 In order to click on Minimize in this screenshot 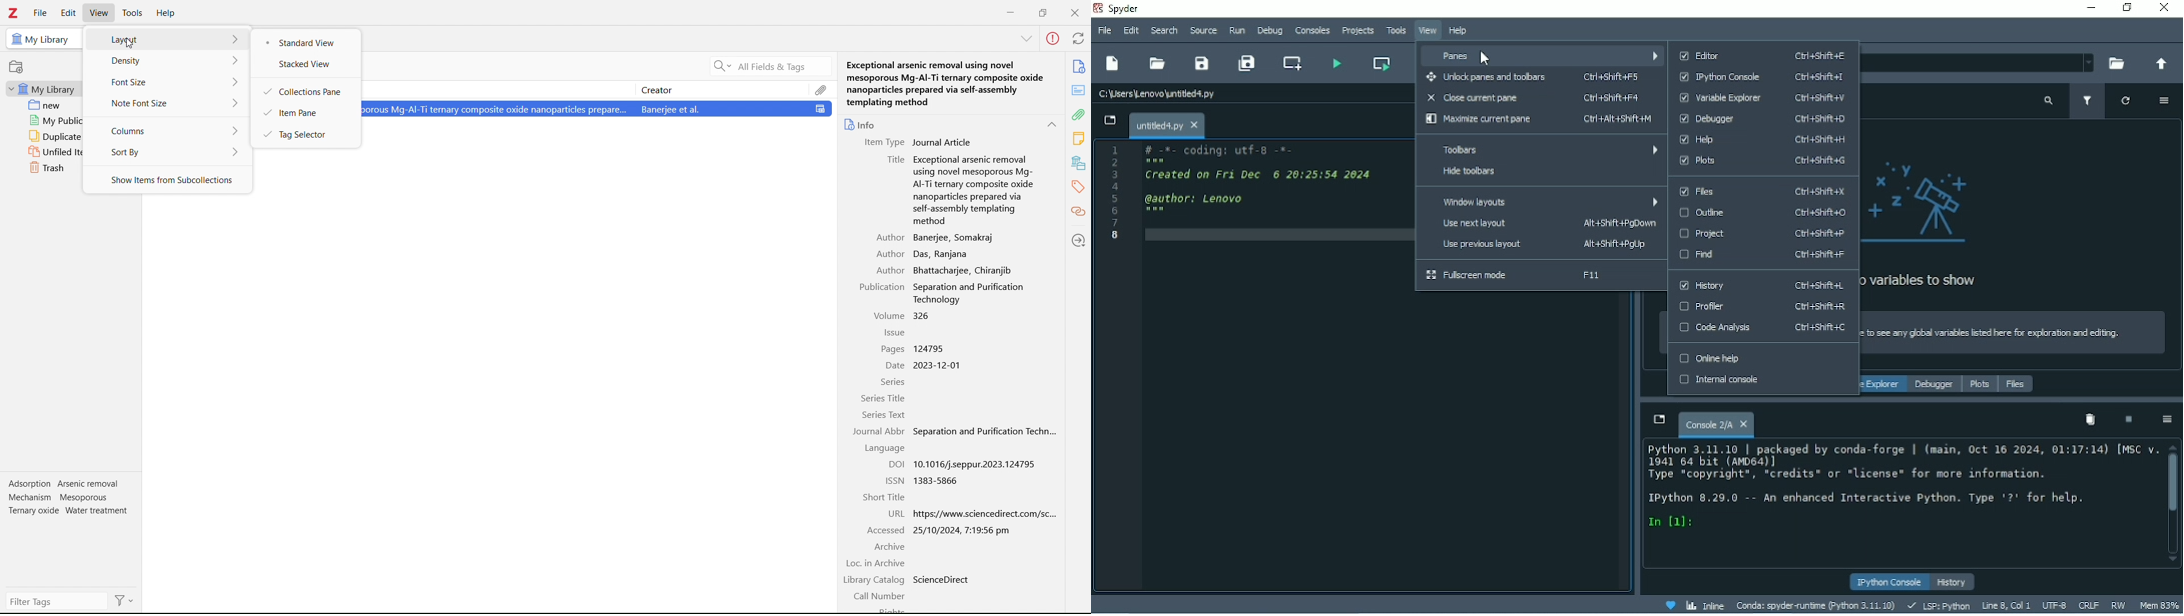, I will do `click(2090, 8)`.